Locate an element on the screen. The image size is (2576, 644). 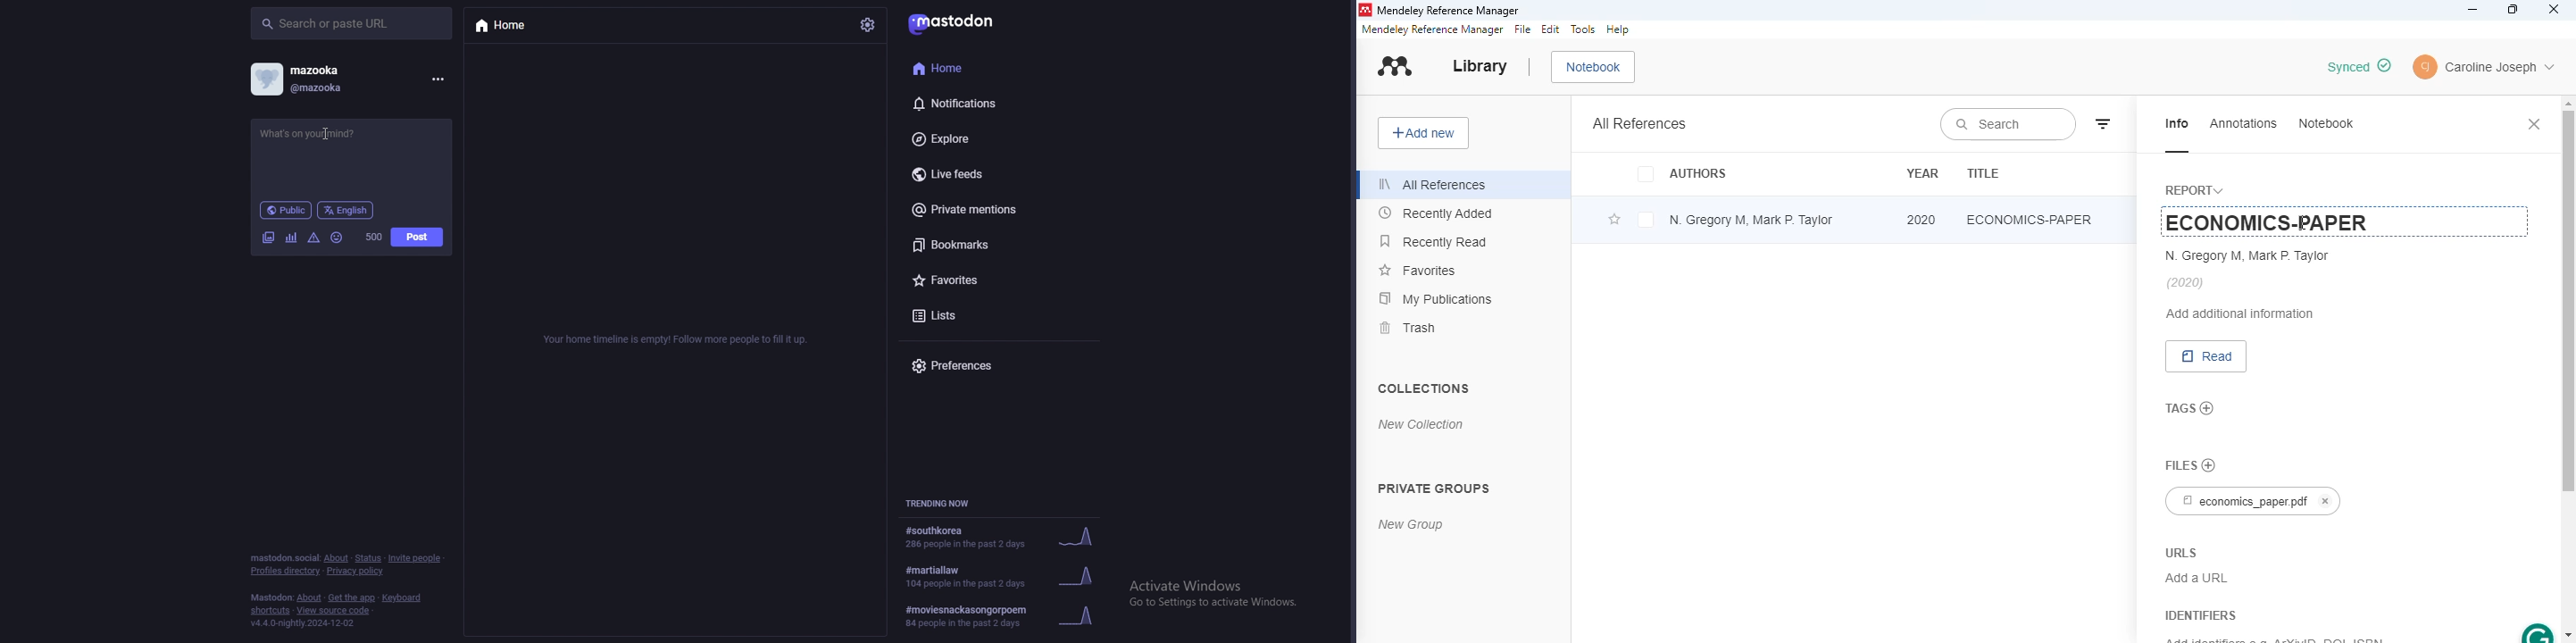
maximize is located at coordinates (2513, 10).